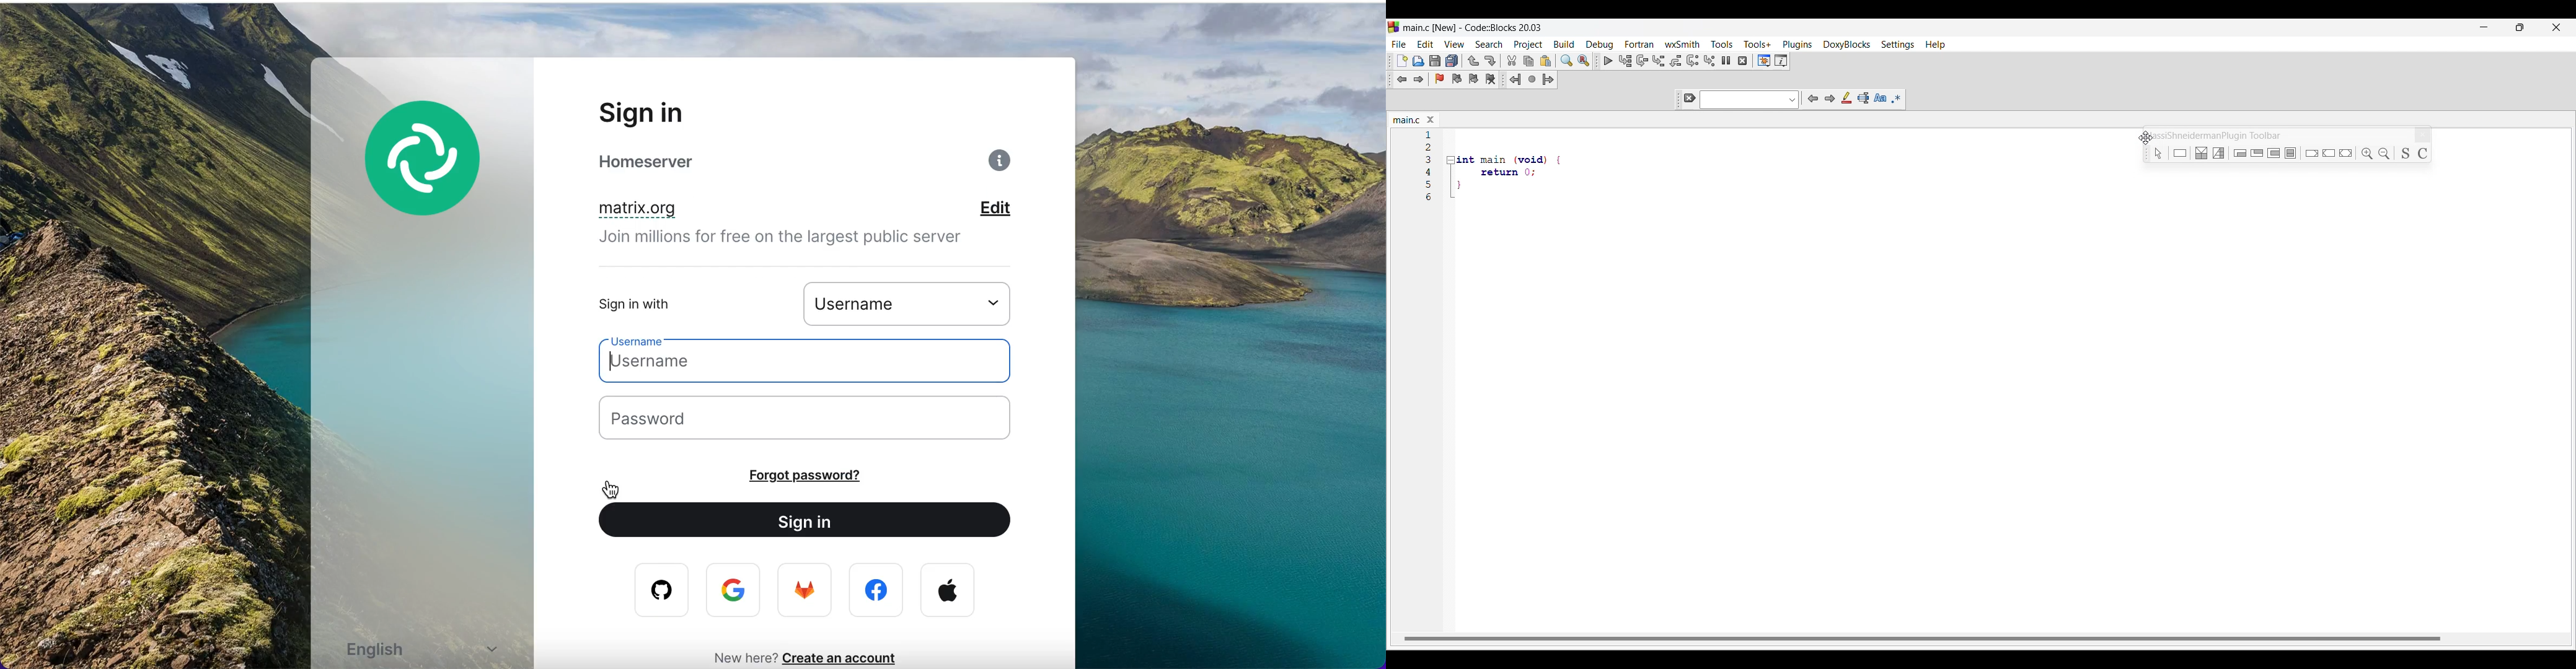 Image resolution: width=2576 pixels, height=672 pixels. I want to click on Toggle back, so click(1402, 79).